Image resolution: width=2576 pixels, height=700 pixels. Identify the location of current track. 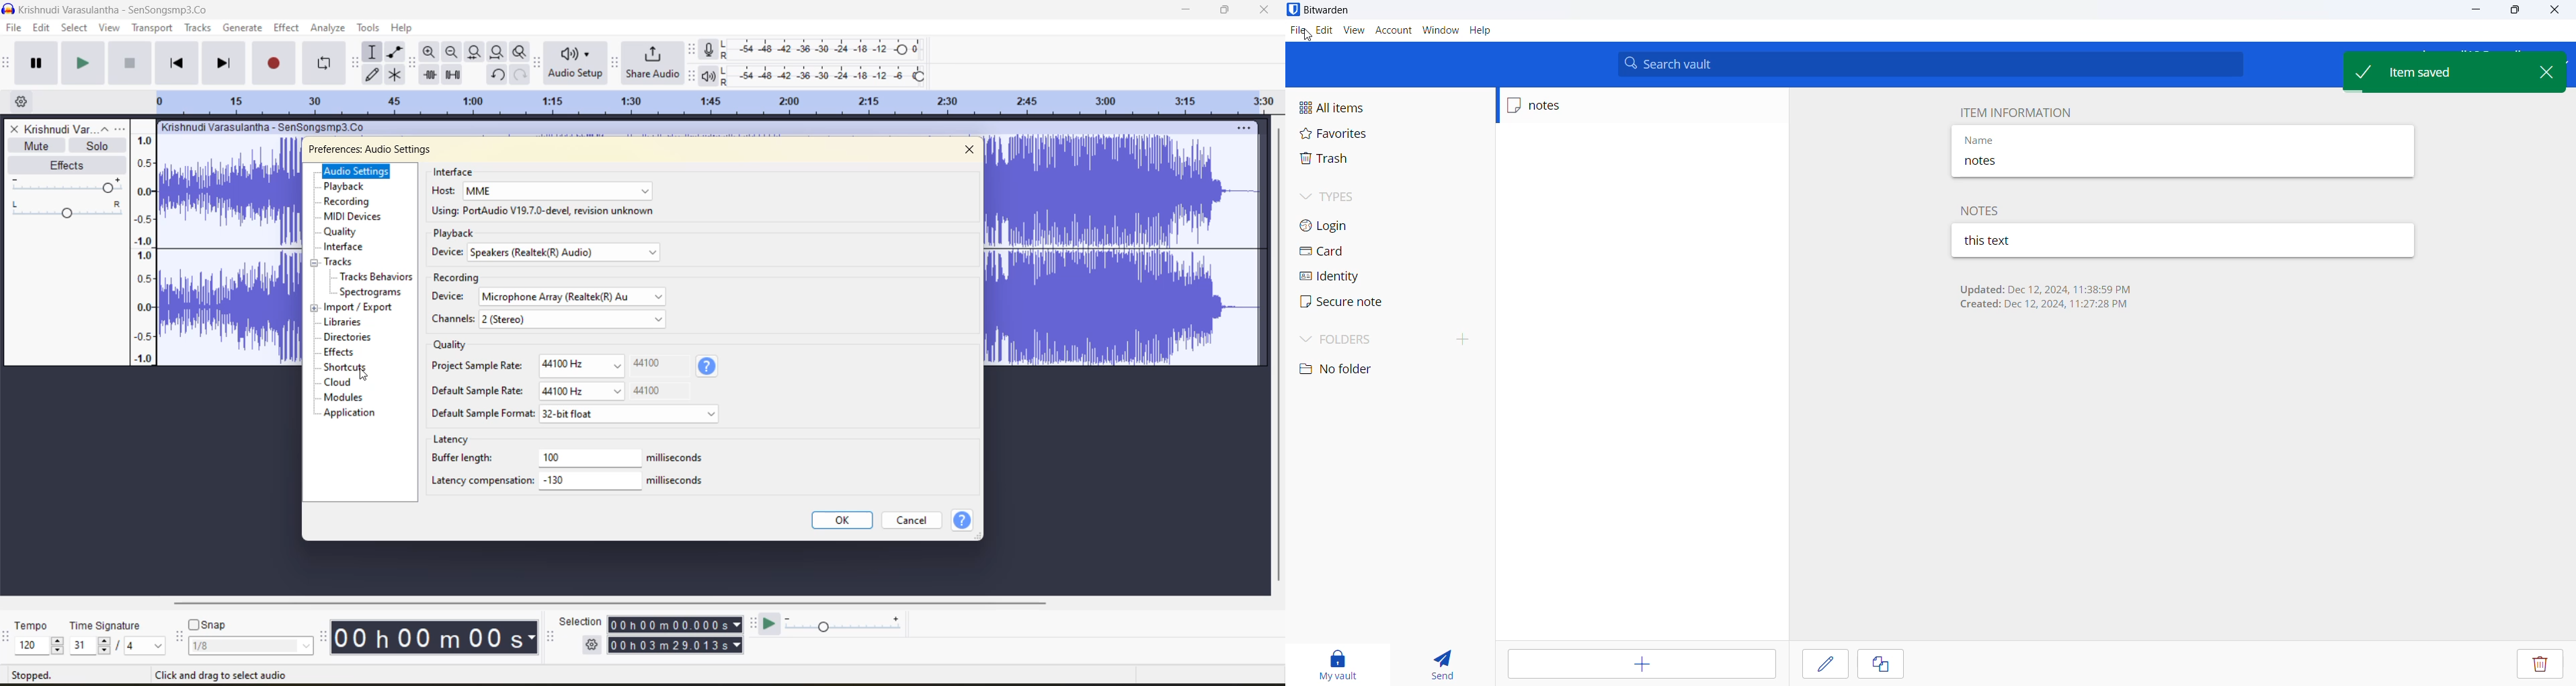
(227, 253).